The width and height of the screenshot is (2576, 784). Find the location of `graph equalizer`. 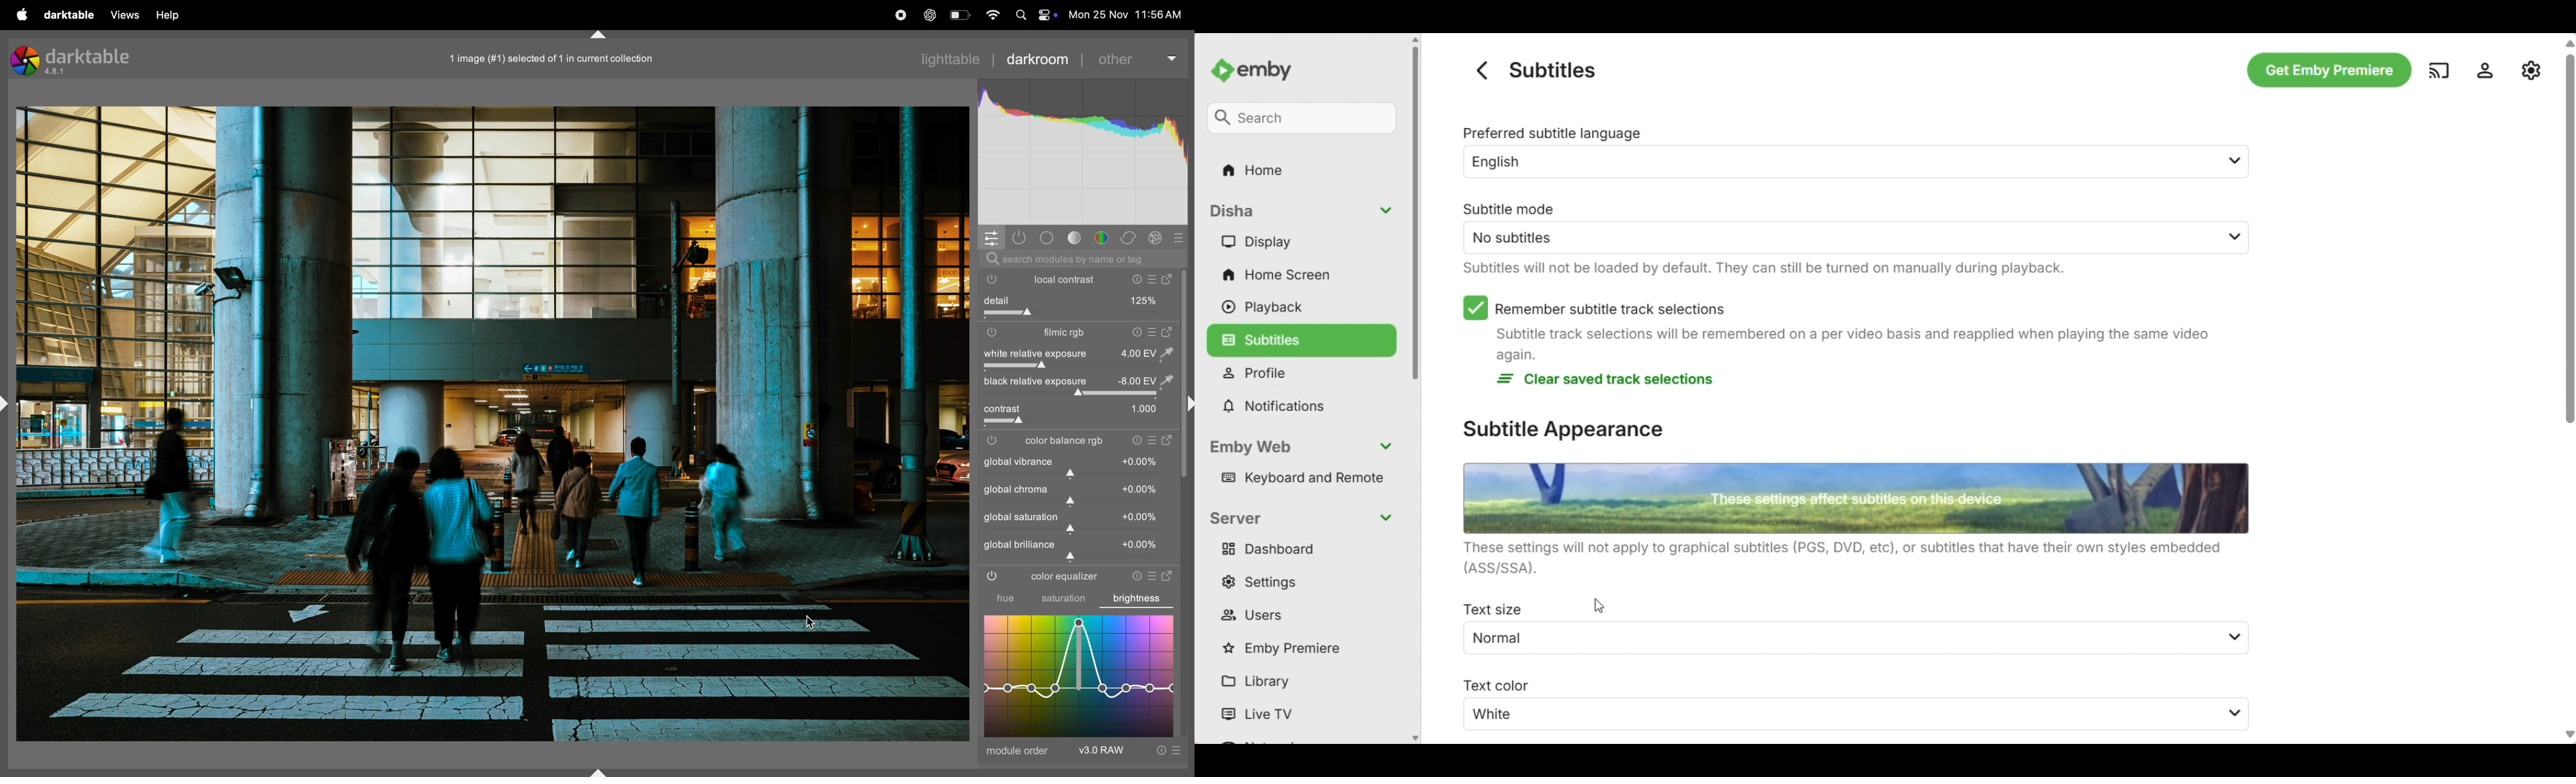

graph equalizer is located at coordinates (1080, 675).